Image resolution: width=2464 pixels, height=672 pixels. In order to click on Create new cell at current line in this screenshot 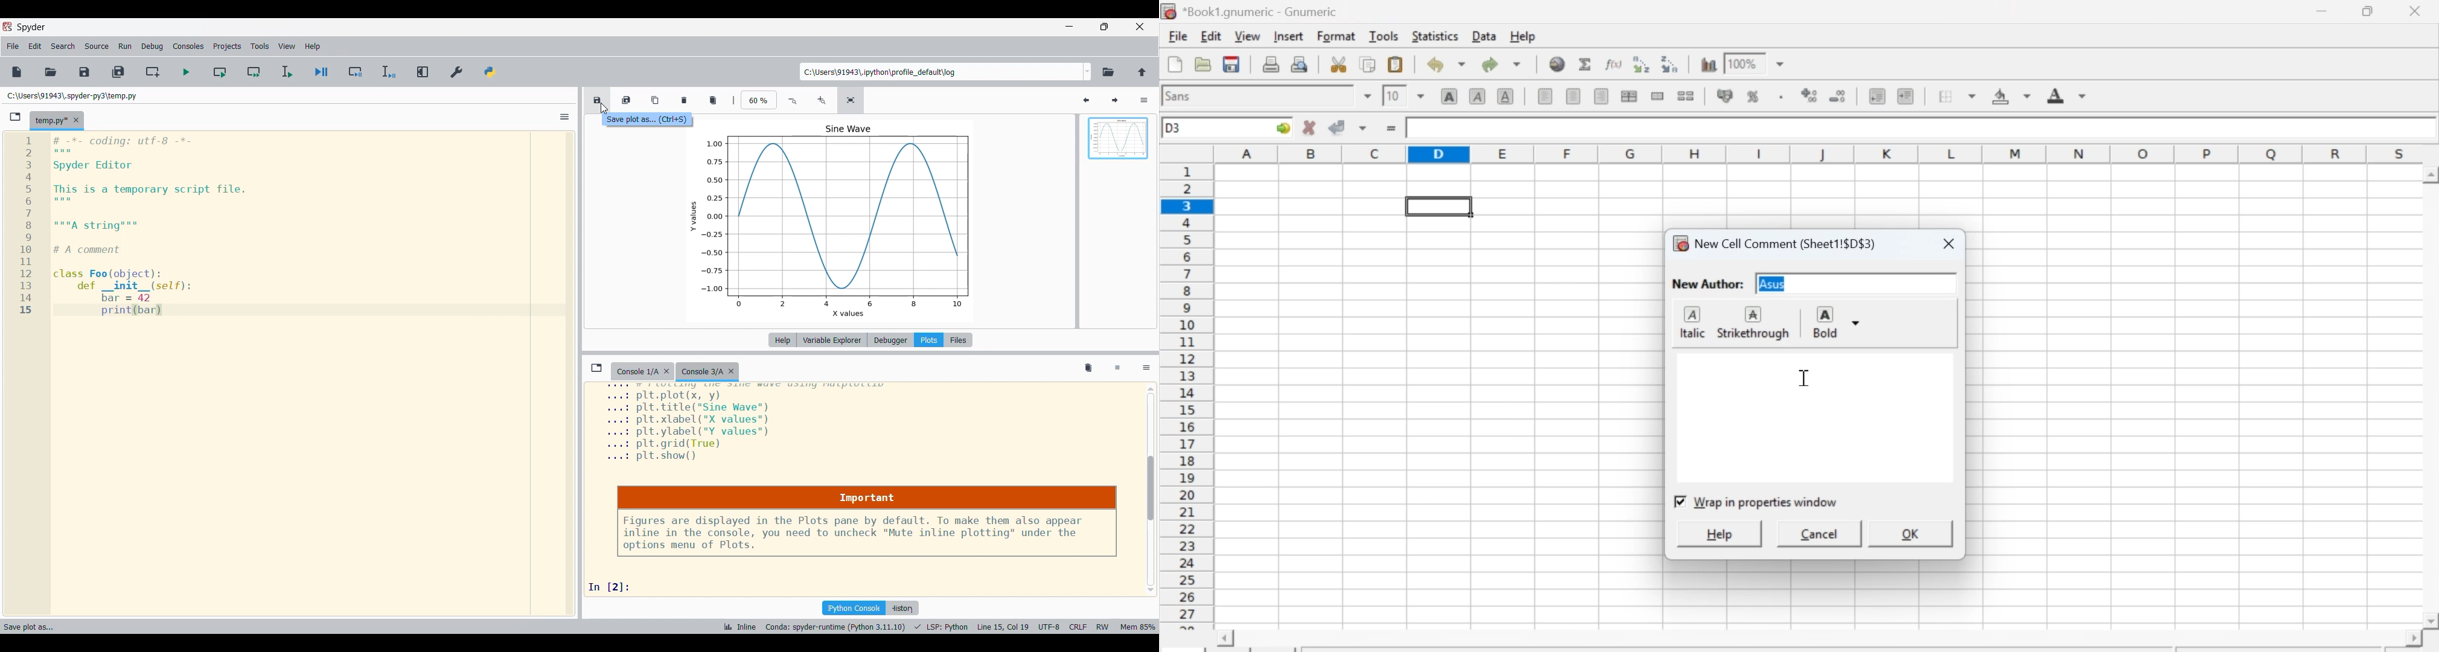, I will do `click(152, 72)`.